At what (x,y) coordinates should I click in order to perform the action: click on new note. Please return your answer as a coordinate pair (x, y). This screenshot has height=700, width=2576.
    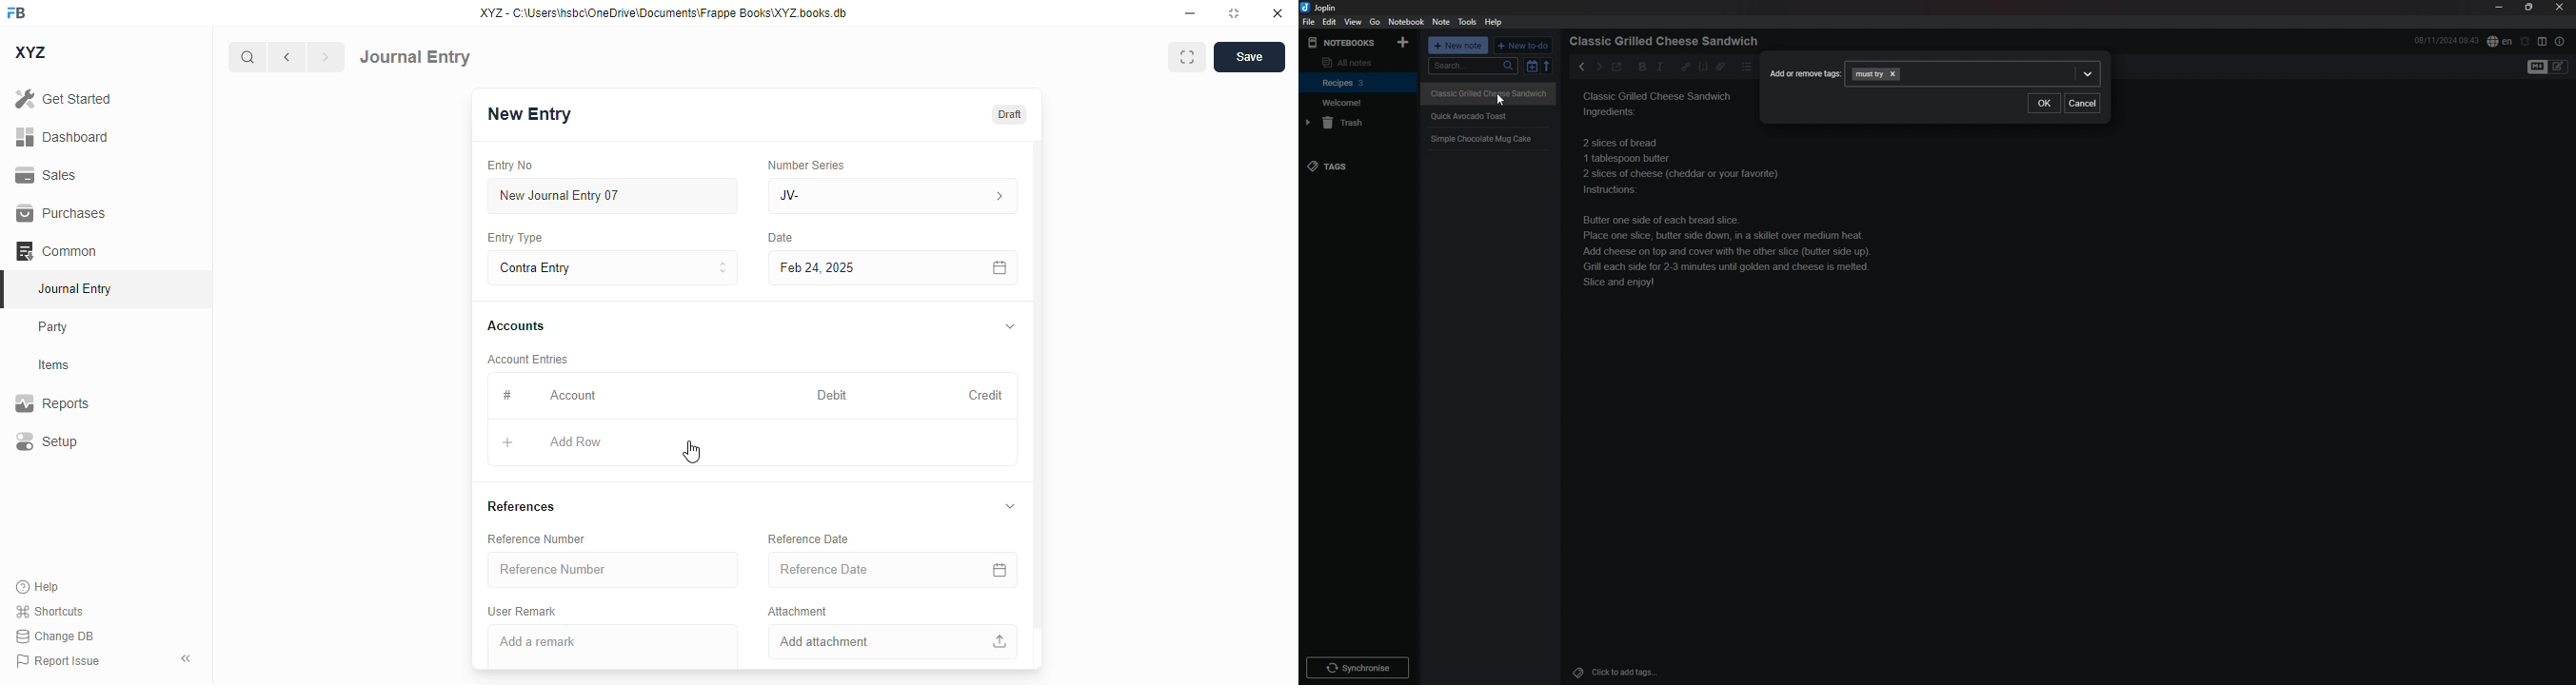
    Looking at the image, I should click on (1459, 45).